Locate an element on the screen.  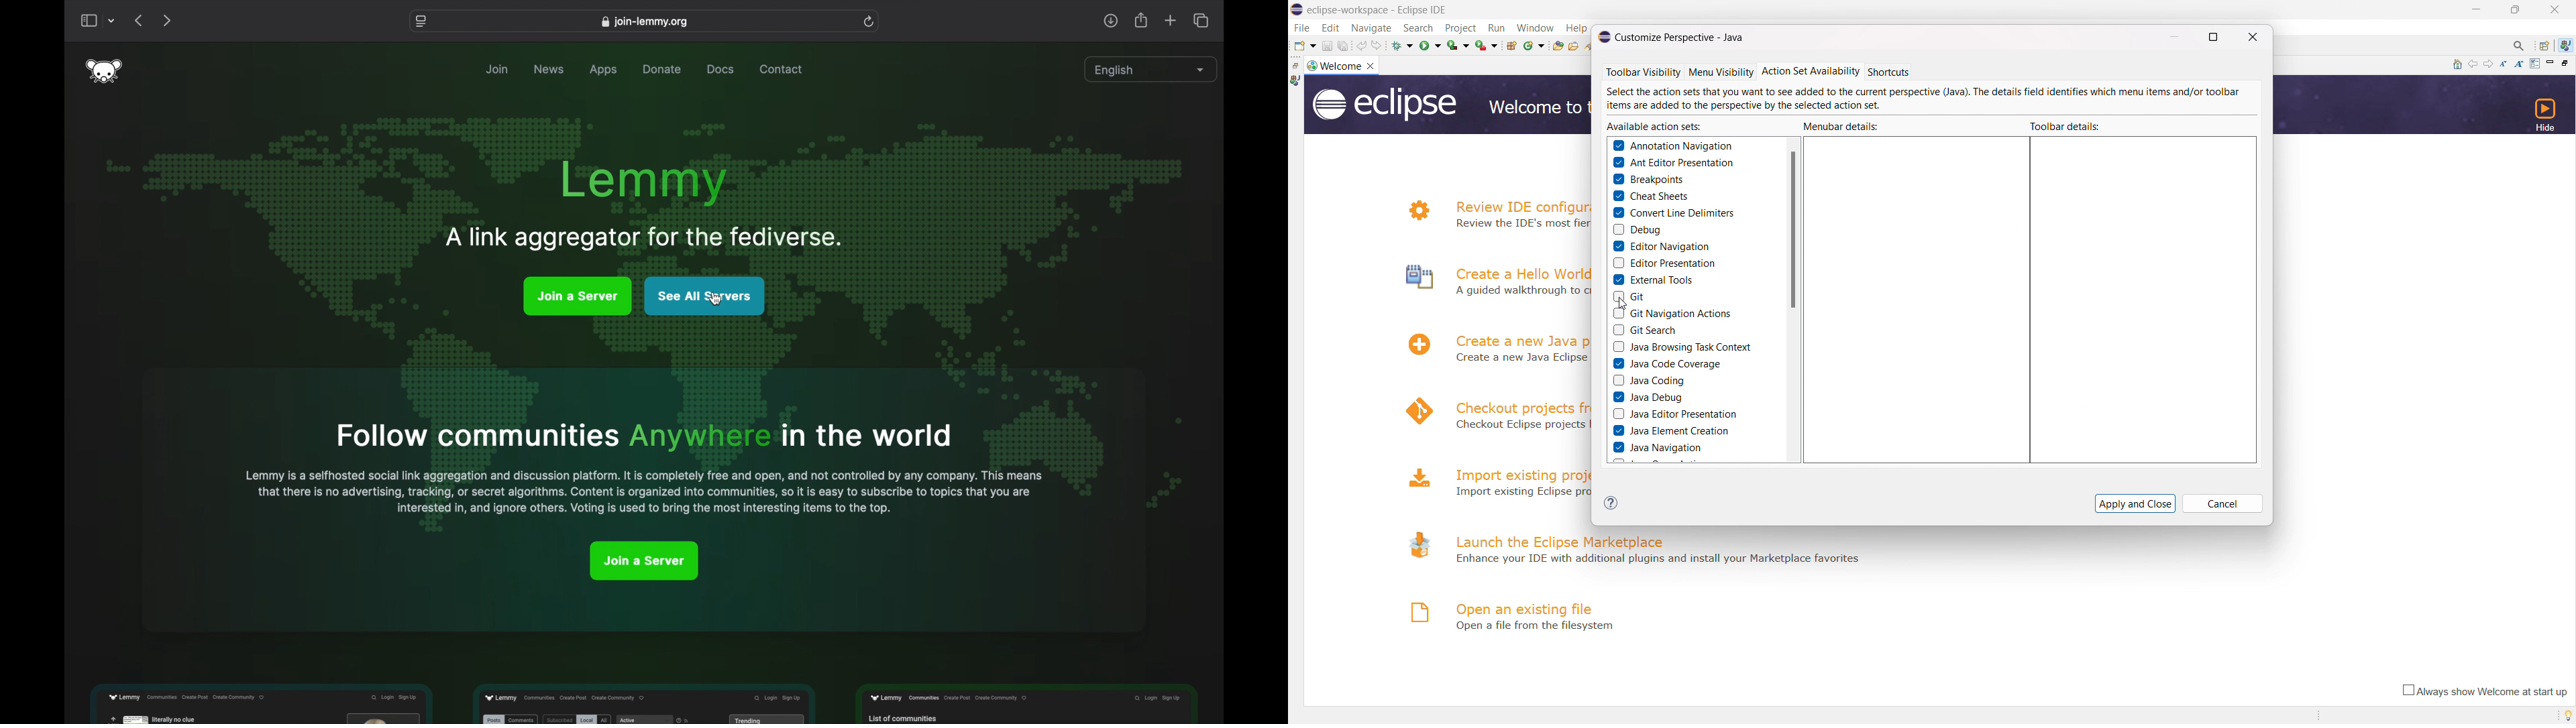
external tools is located at coordinates (1652, 280).